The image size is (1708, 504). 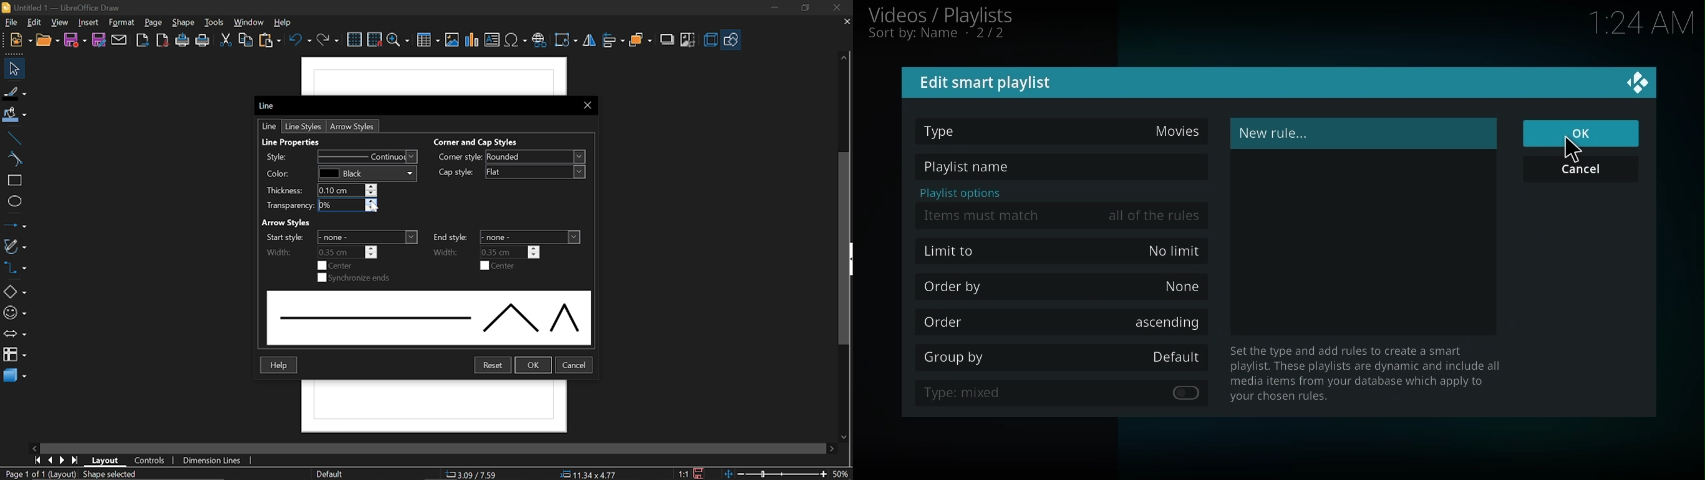 What do you see at coordinates (15, 334) in the screenshot?
I see `arrows` at bounding box center [15, 334].